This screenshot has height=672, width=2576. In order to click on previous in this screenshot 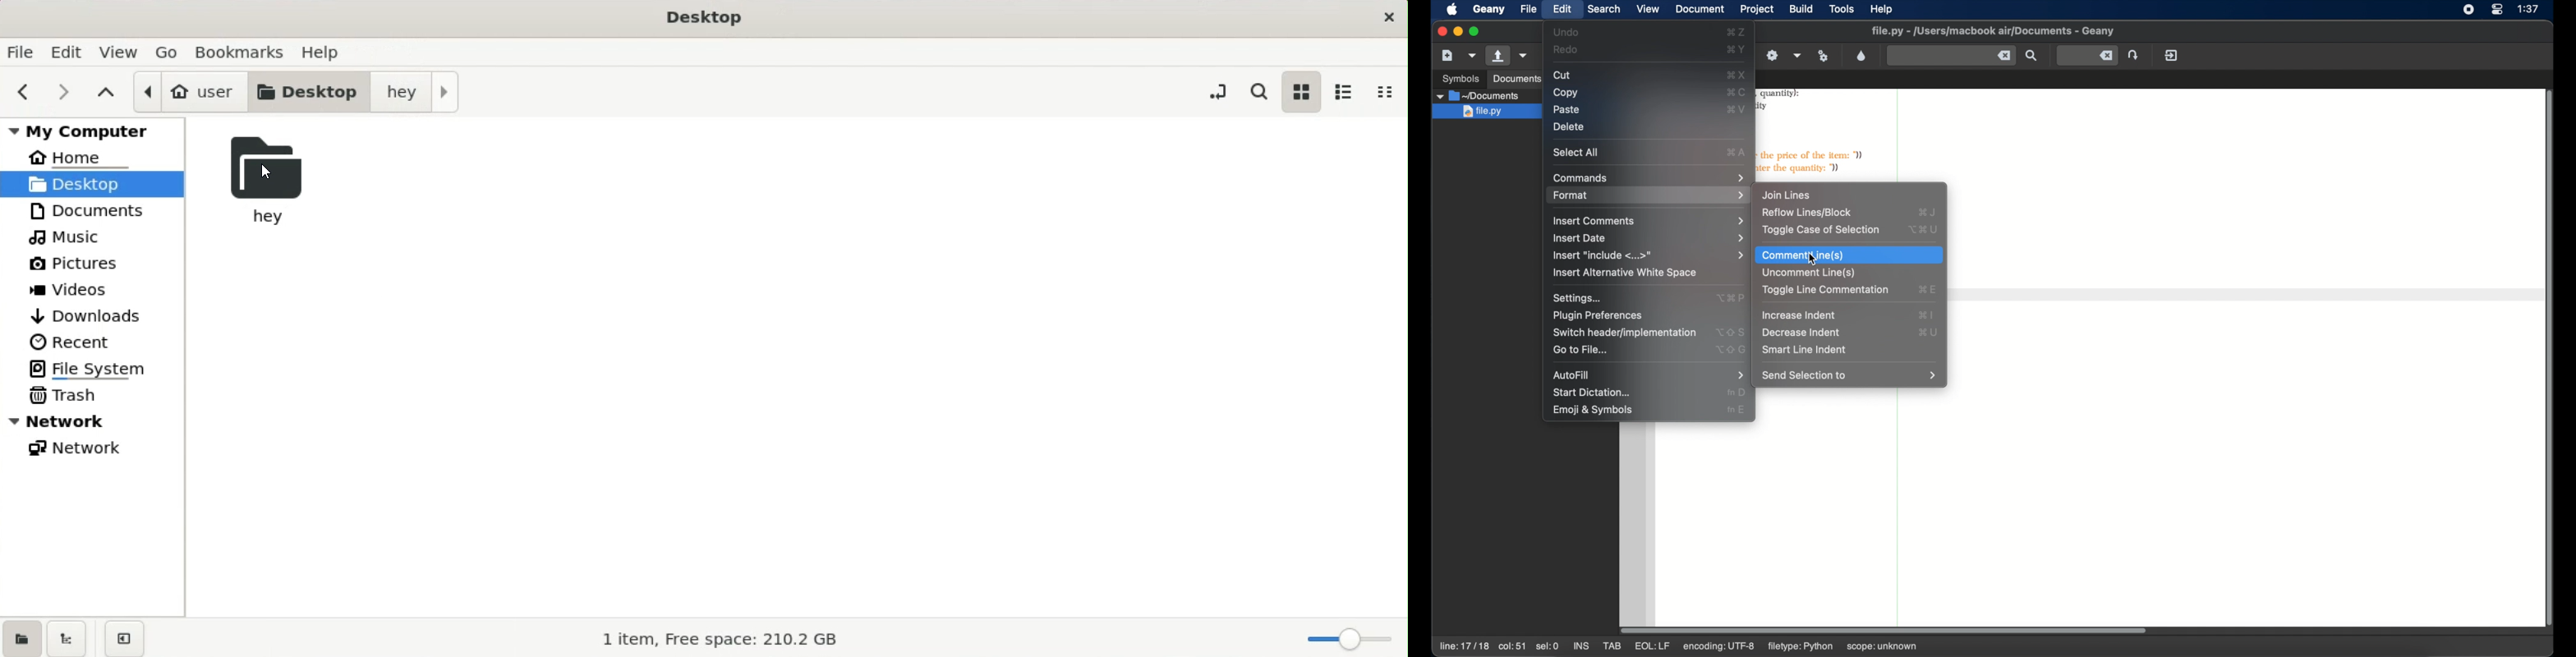, I will do `click(21, 92)`.